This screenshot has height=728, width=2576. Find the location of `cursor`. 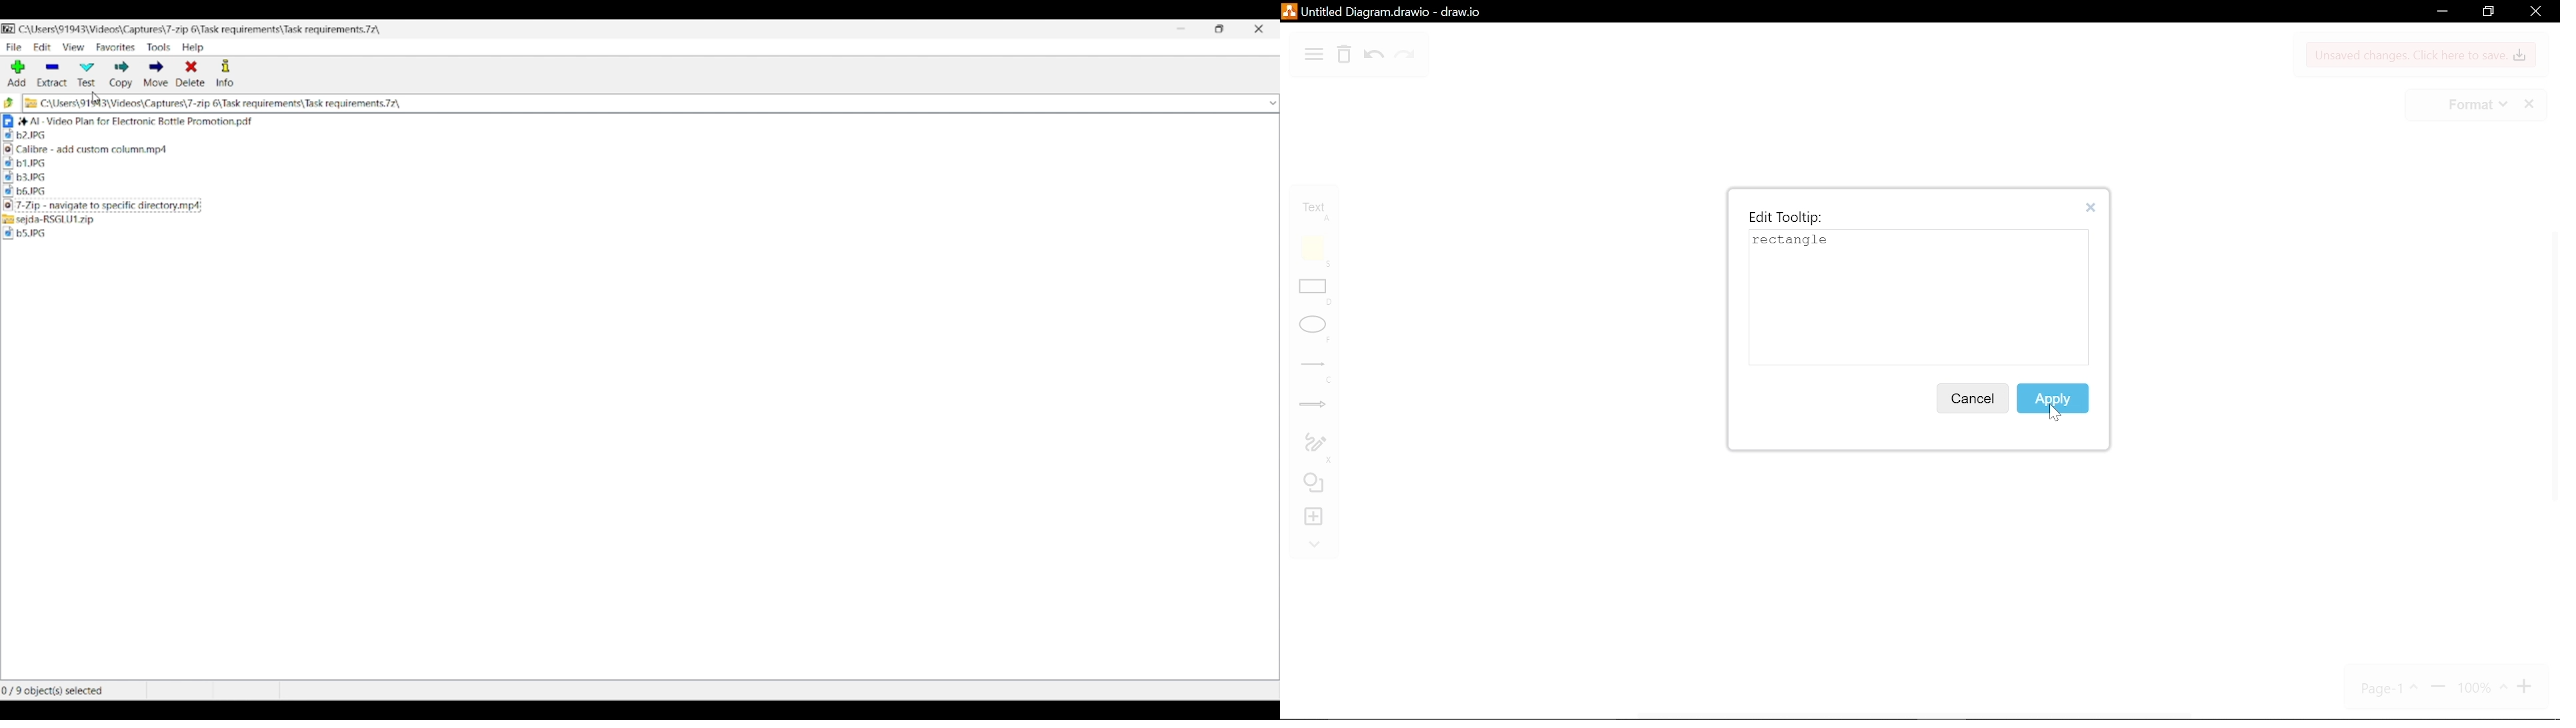

cursor is located at coordinates (2058, 415).